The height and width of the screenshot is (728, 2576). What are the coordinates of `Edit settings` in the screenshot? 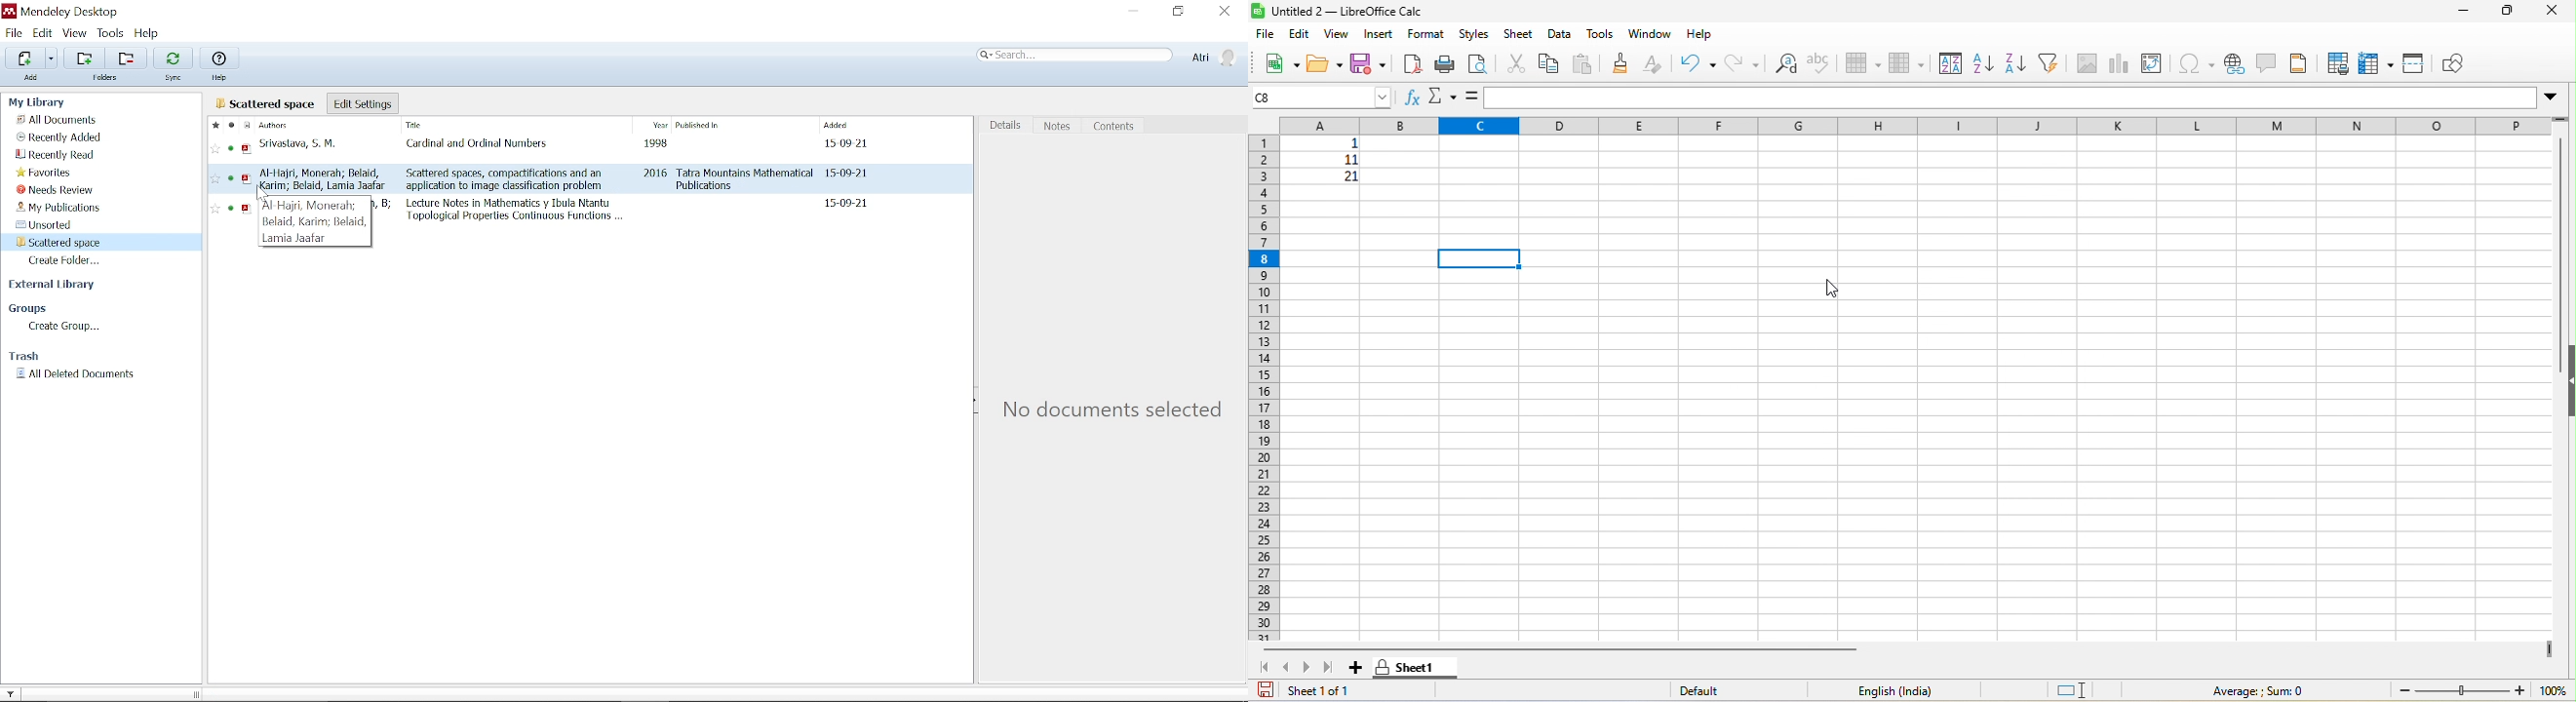 It's located at (354, 103).